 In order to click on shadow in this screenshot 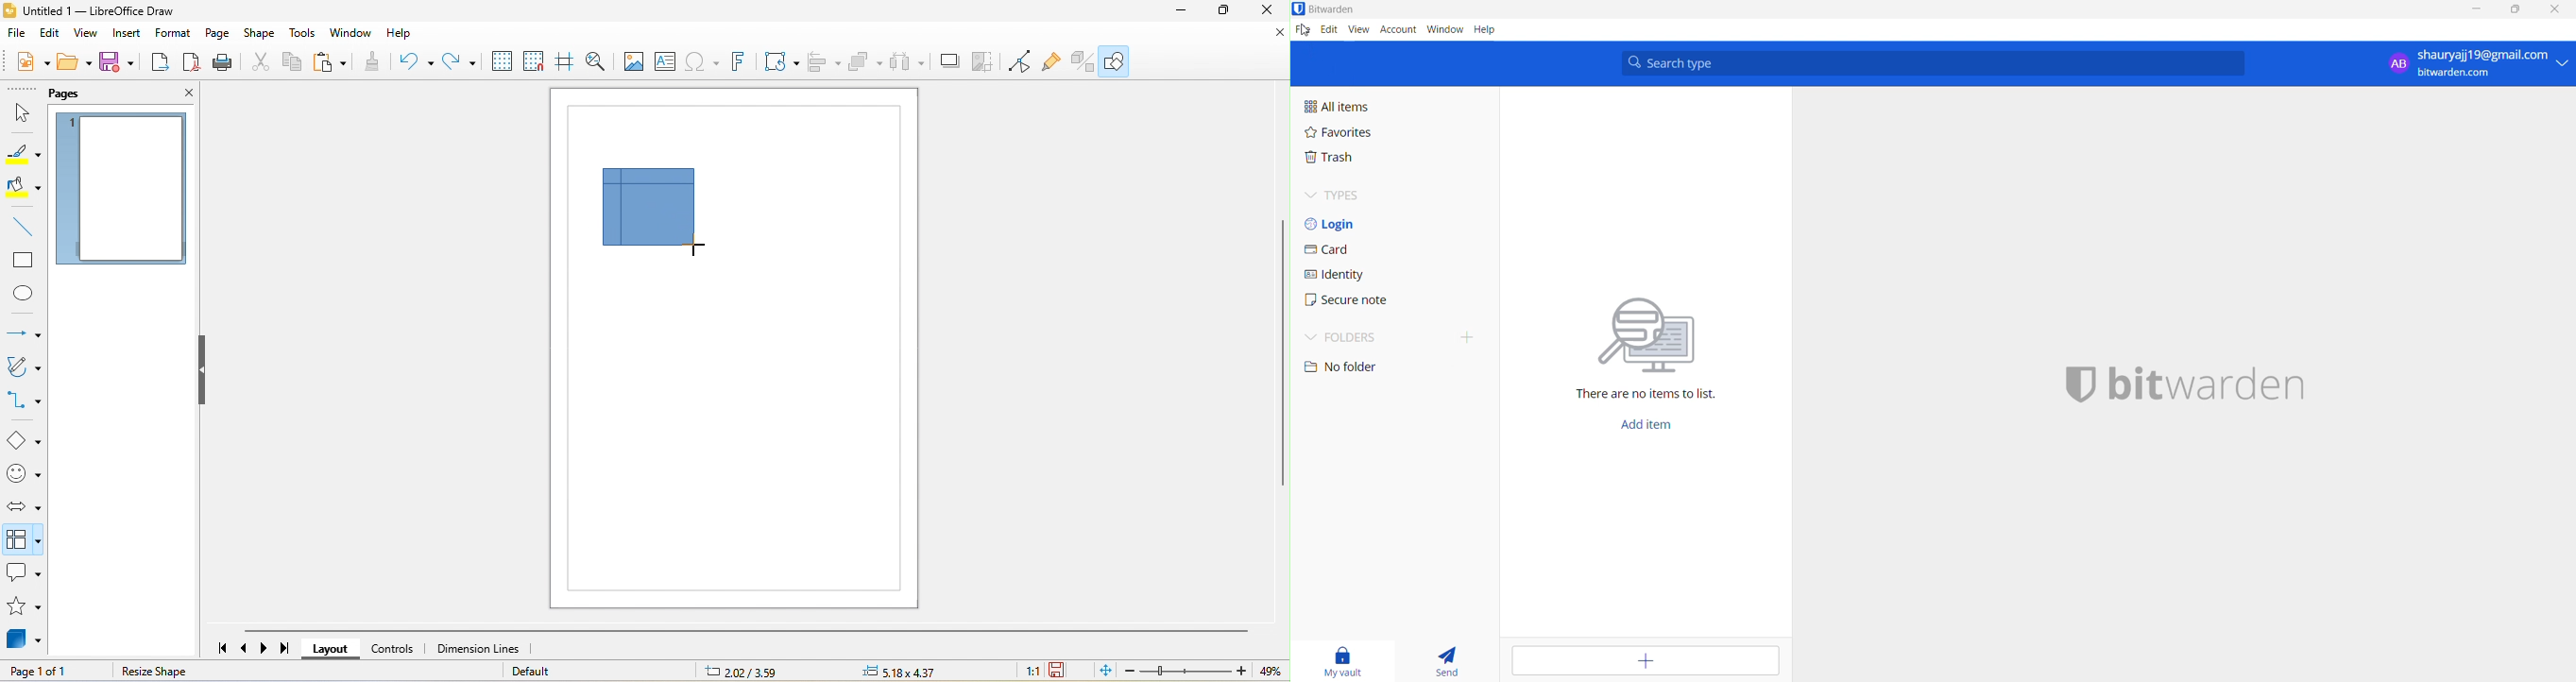, I will do `click(953, 61)`.